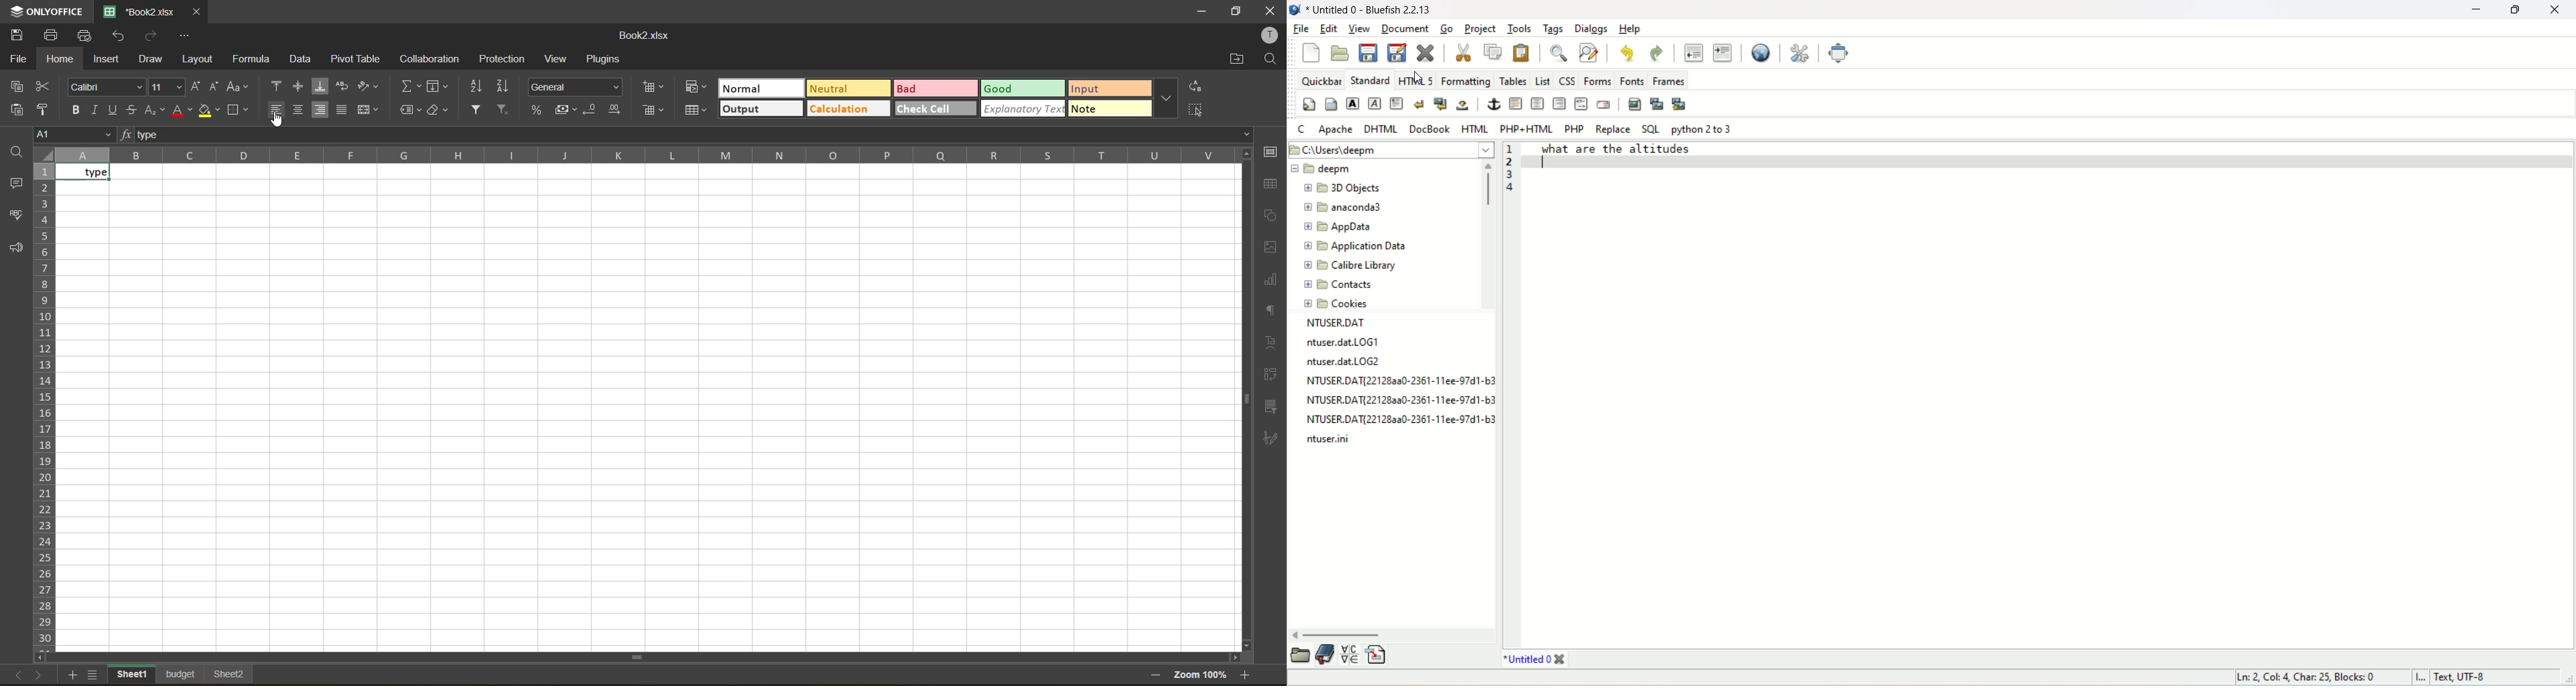 This screenshot has width=2576, height=700. Describe the element at coordinates (168, 86) in the screenshot. I see `font size` at that location.